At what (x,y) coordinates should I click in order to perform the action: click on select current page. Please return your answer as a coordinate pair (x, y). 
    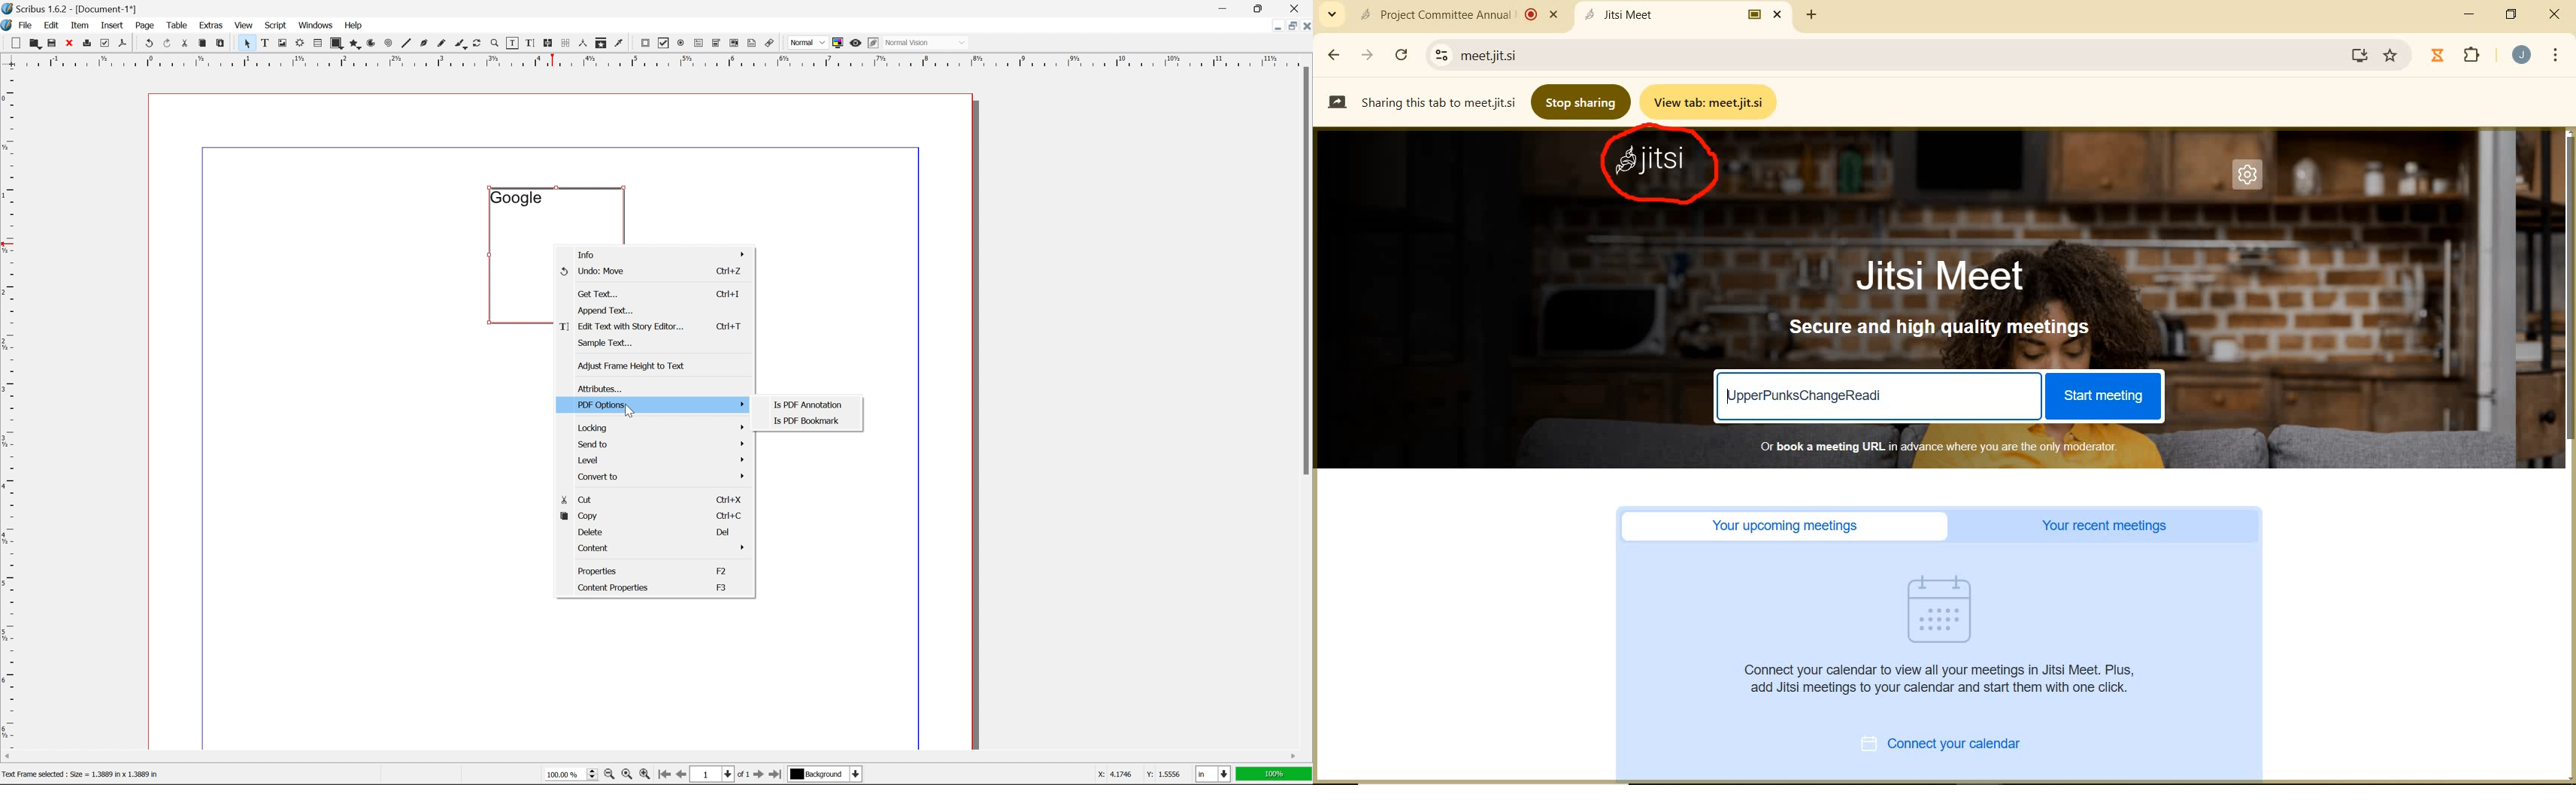
    Looking at the image, I should click on (719, 775).